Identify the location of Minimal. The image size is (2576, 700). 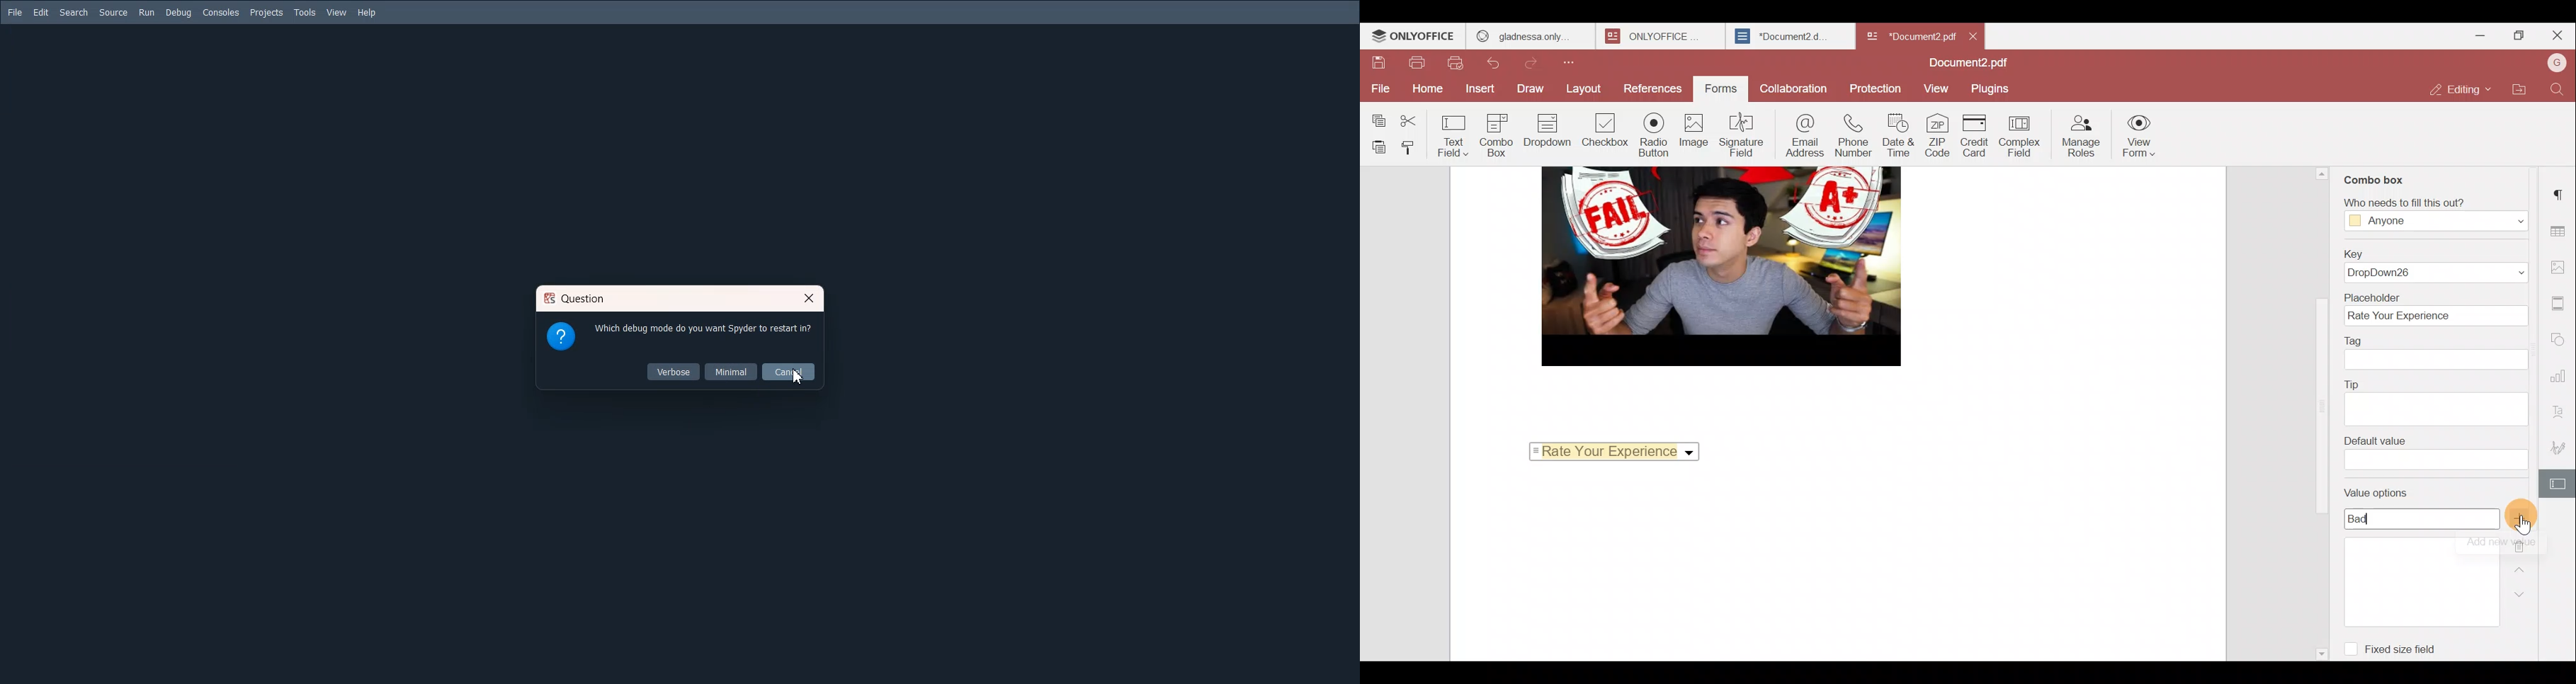
(731, 371).